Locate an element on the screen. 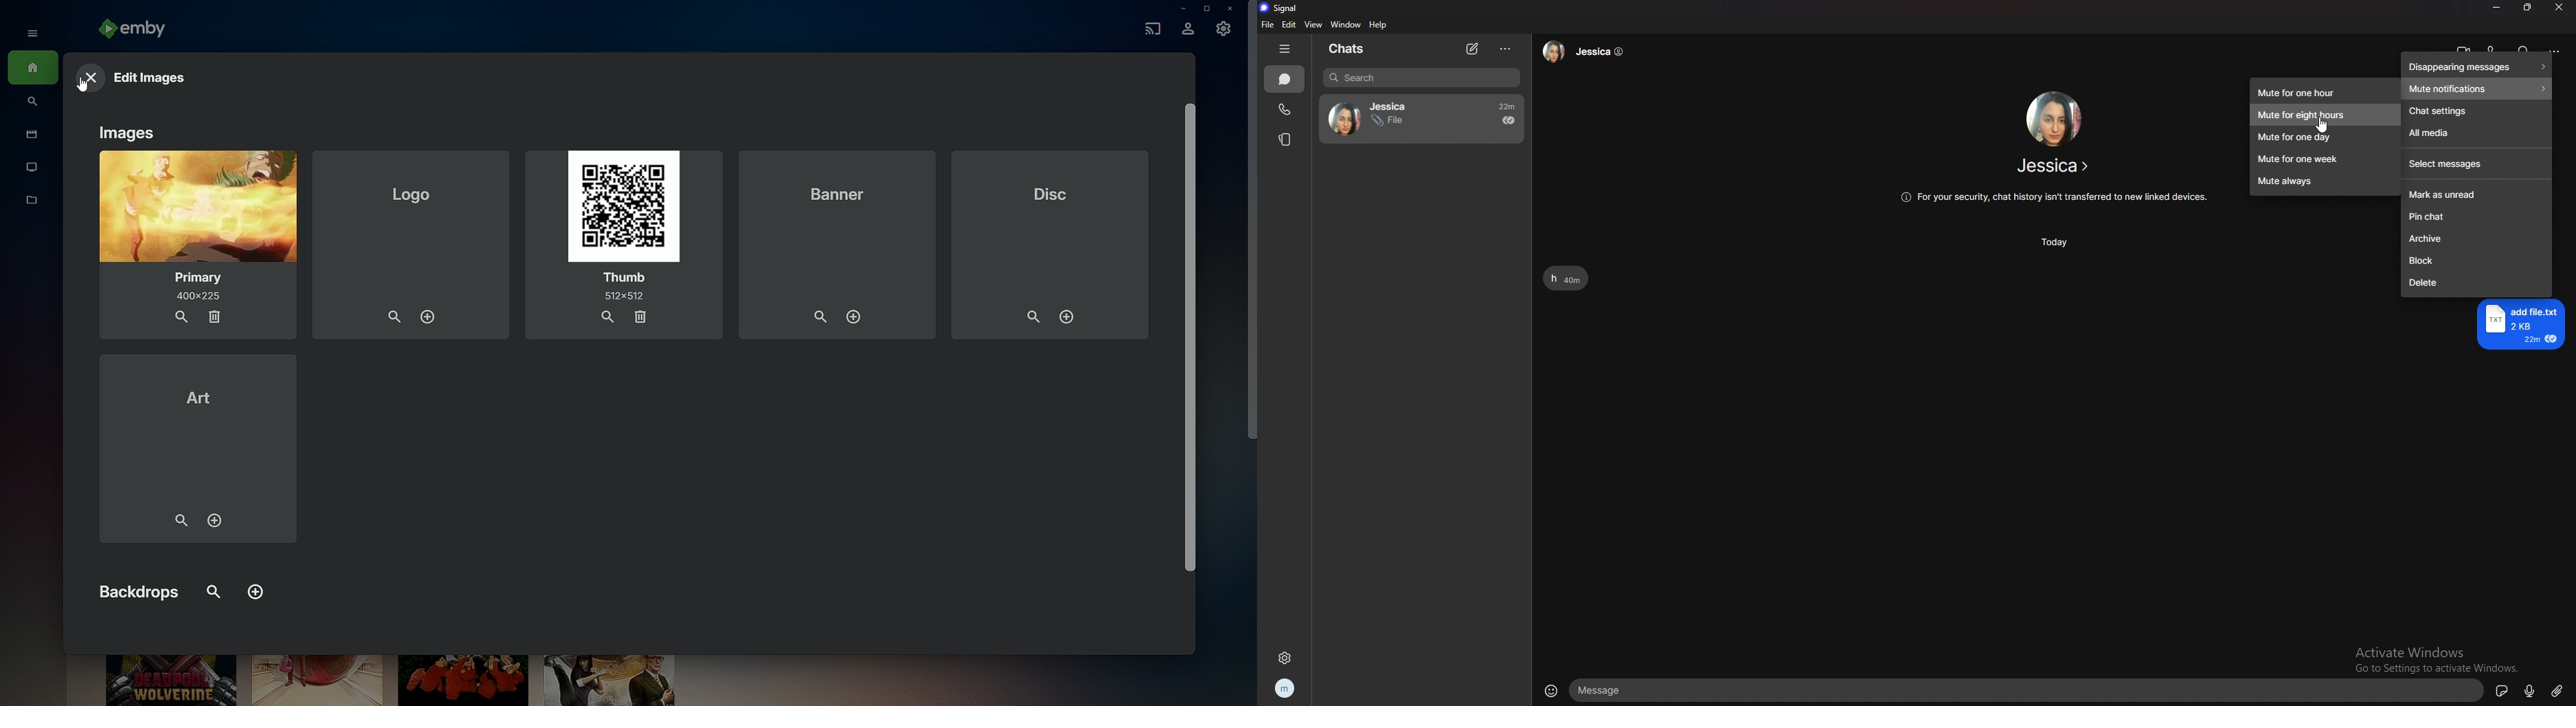  chat settings is located at coordinates (2478, 111).